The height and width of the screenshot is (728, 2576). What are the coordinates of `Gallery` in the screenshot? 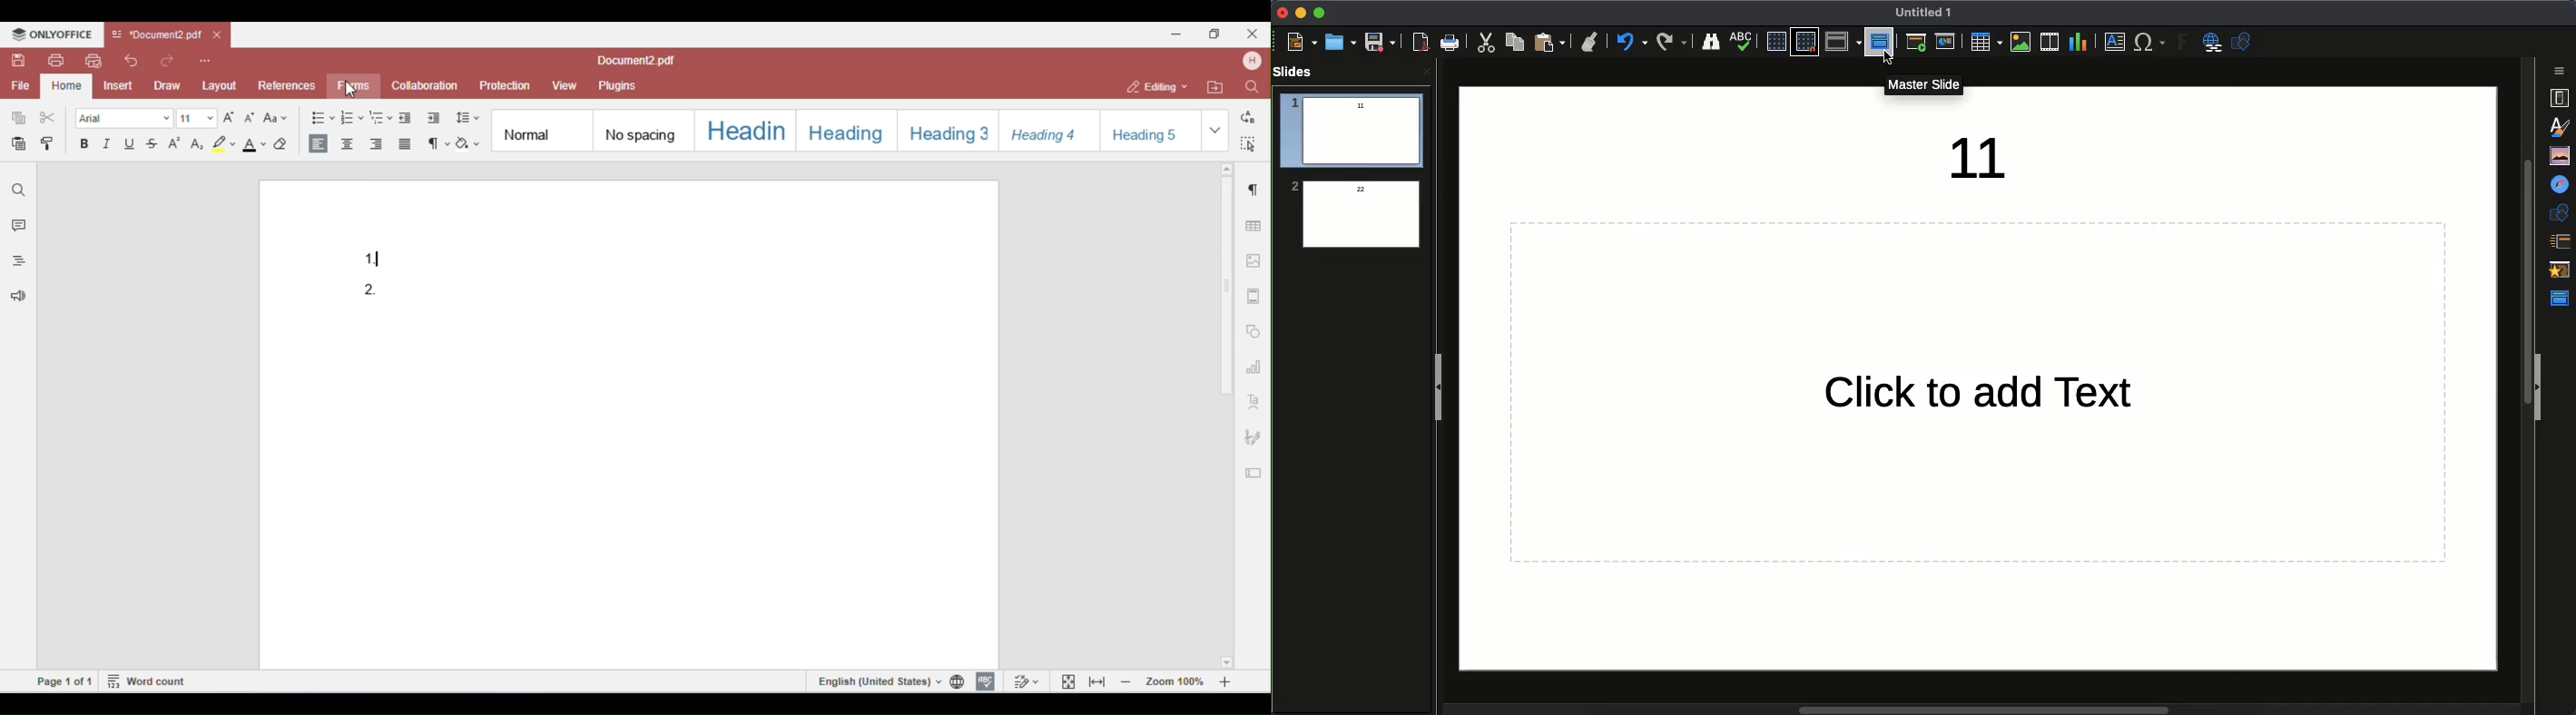 It's located at (2561, 155).